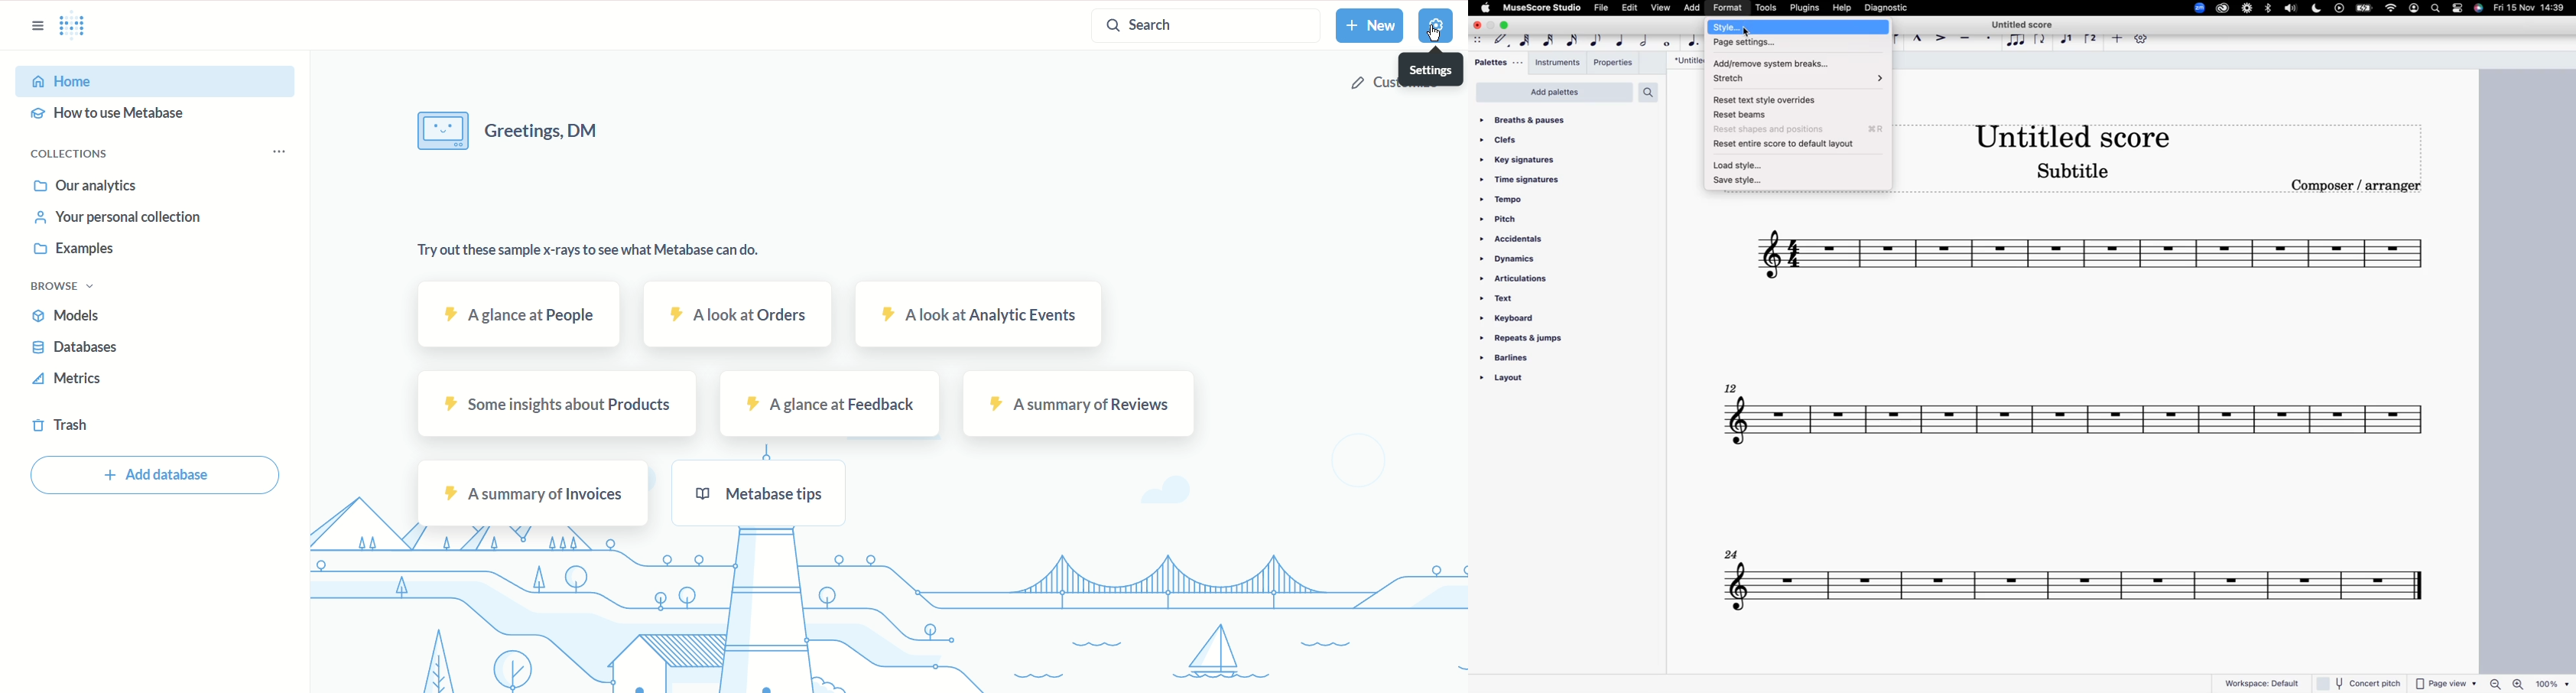 Image resolution: width=2576 pixels, height=700 pixels. What do you see at coordinates (2071, 426) in the screenshot?
I see `score` at bounding box center [2071, 426].